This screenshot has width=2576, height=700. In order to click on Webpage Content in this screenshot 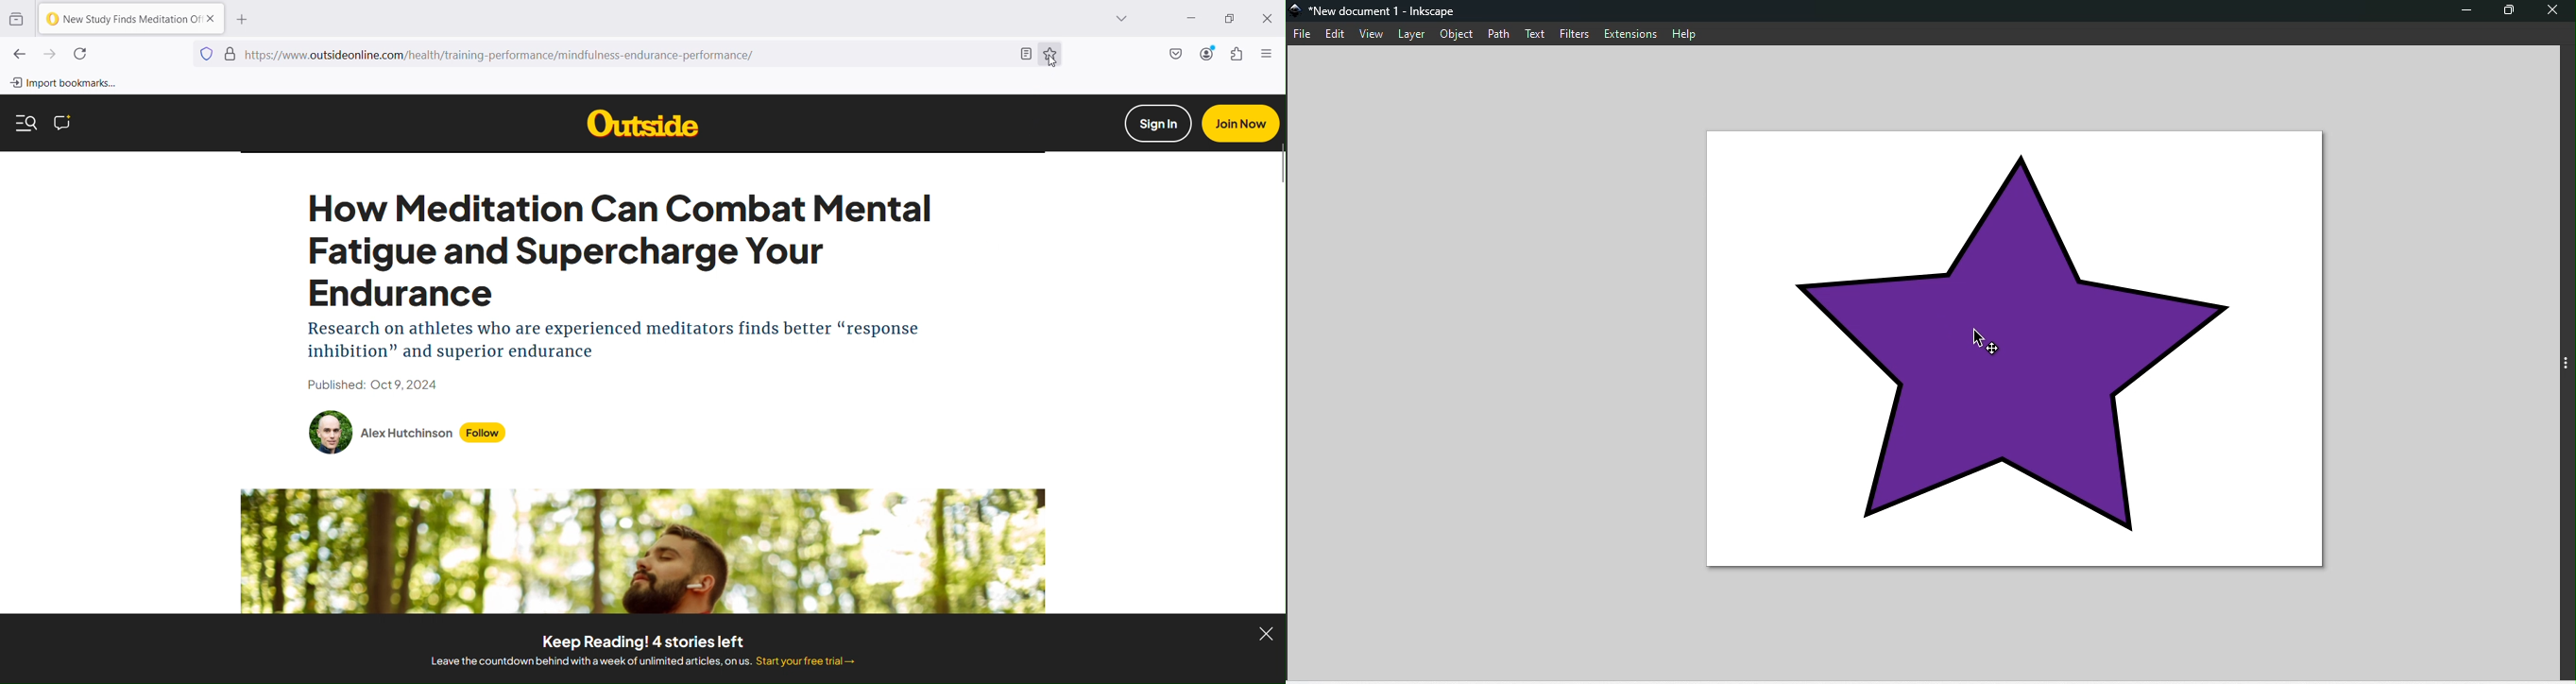, I will do `click(622, 294)`.